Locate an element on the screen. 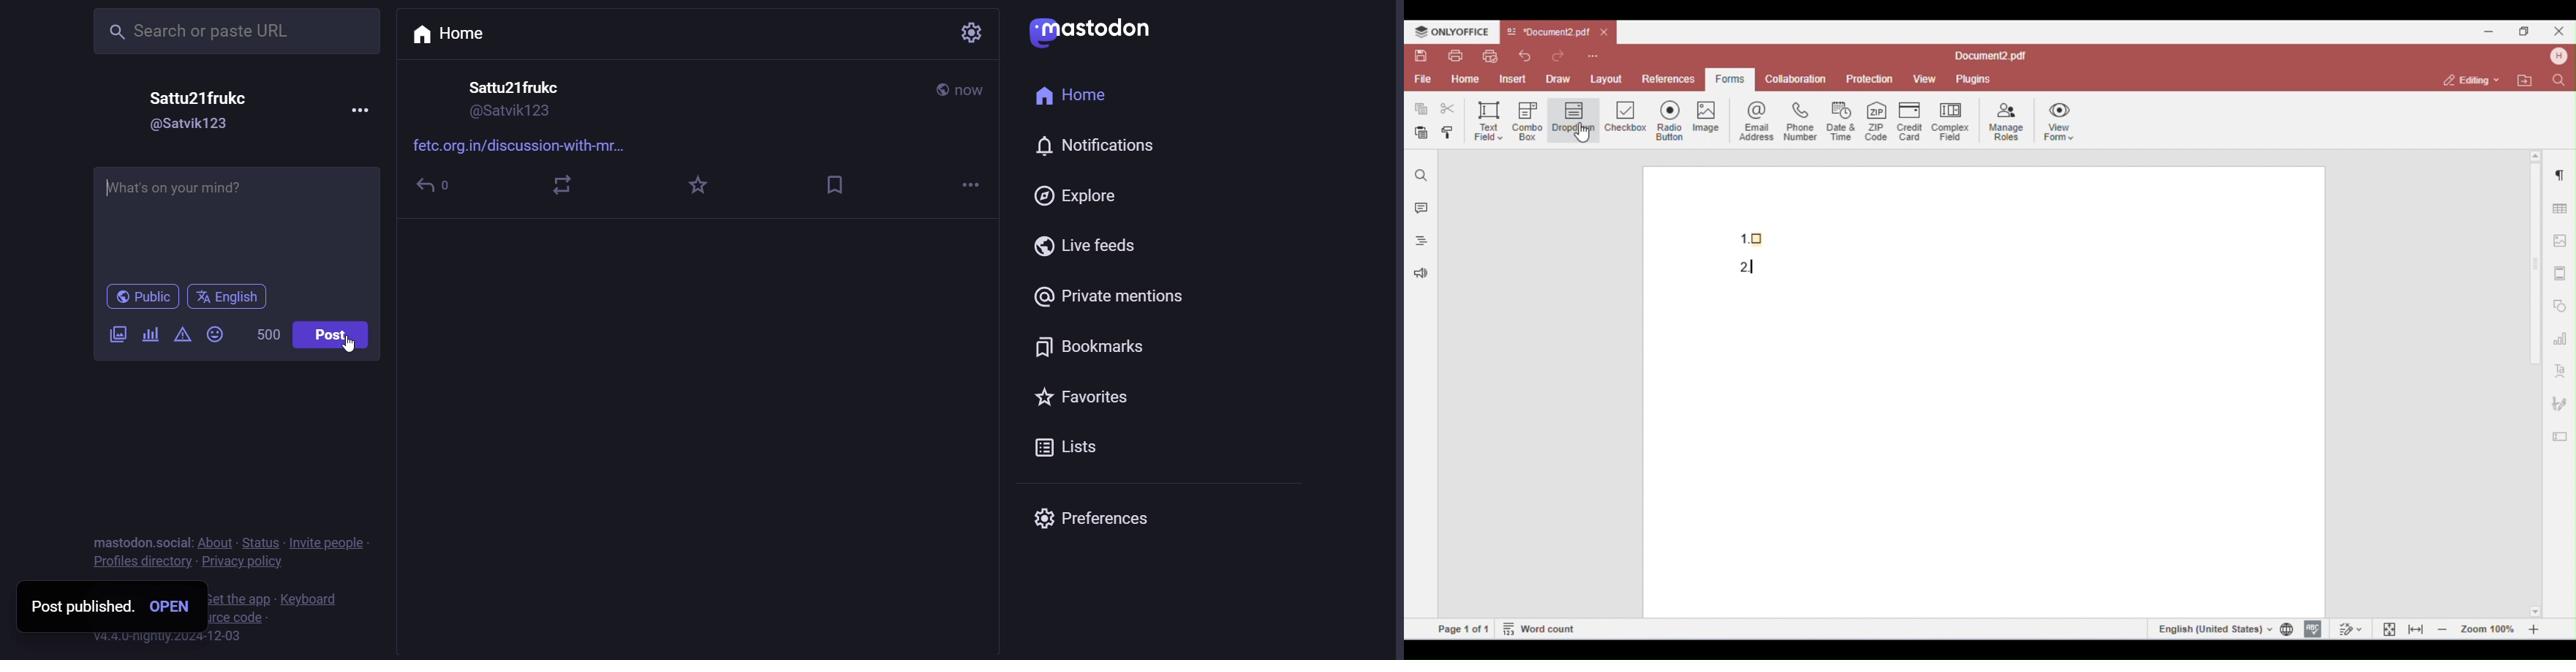 This screenshot has height=672, width=2576. profiles is located at coordinates (143, 563).